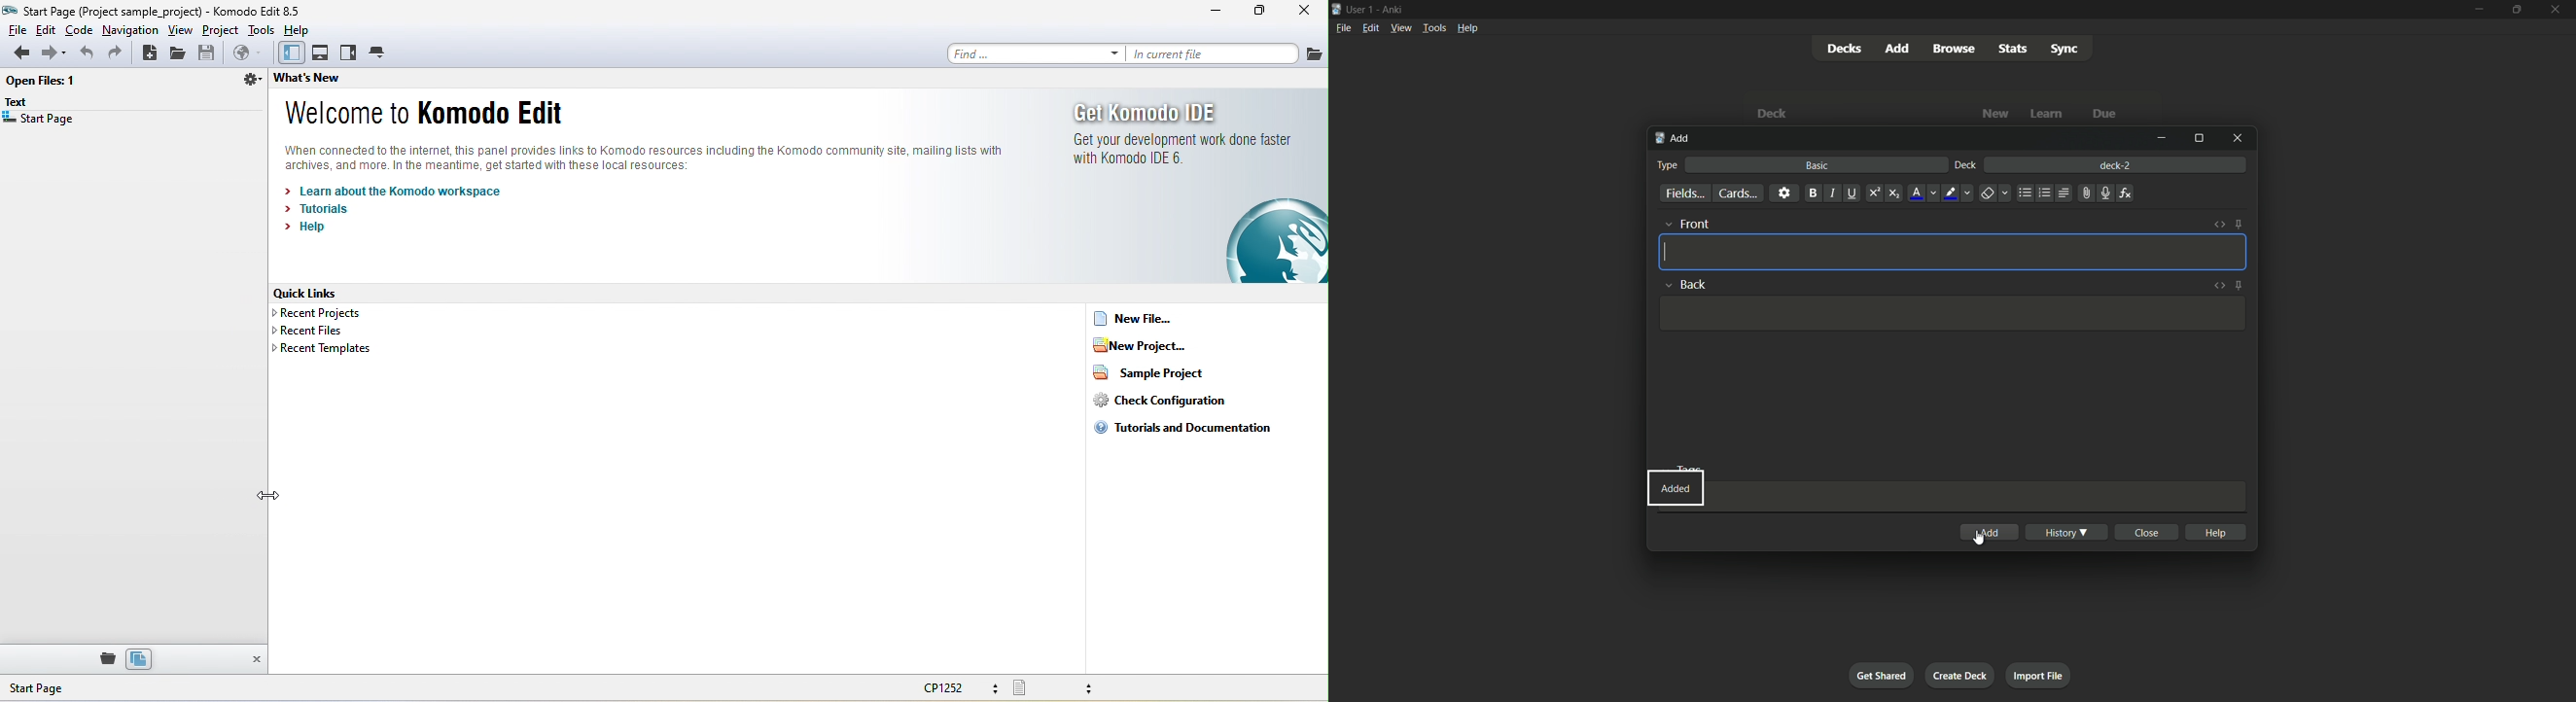 This screenshot has width=2576, height=728. Describe the element at coordinates (1883, 675) in the screenshot. I see `get shared` at that location.